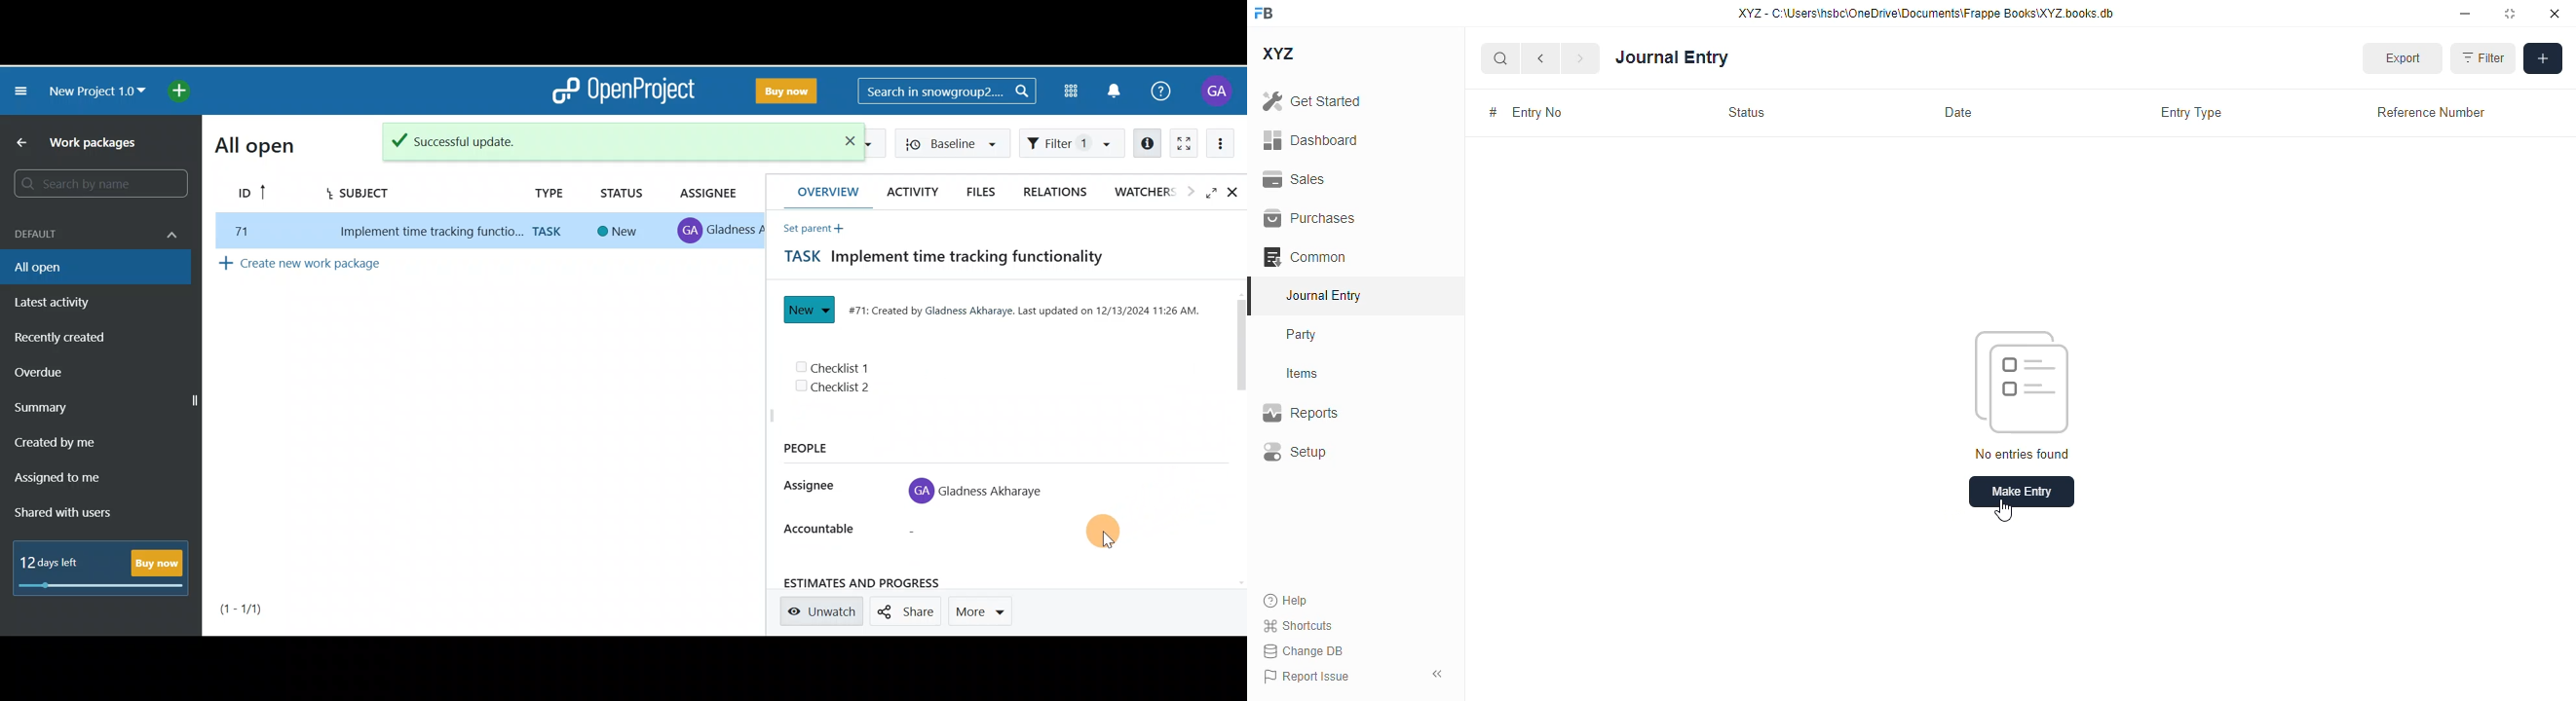 The width and height of the screenshot is (2576, 728). I want to click on previous, so click(1540, 58).